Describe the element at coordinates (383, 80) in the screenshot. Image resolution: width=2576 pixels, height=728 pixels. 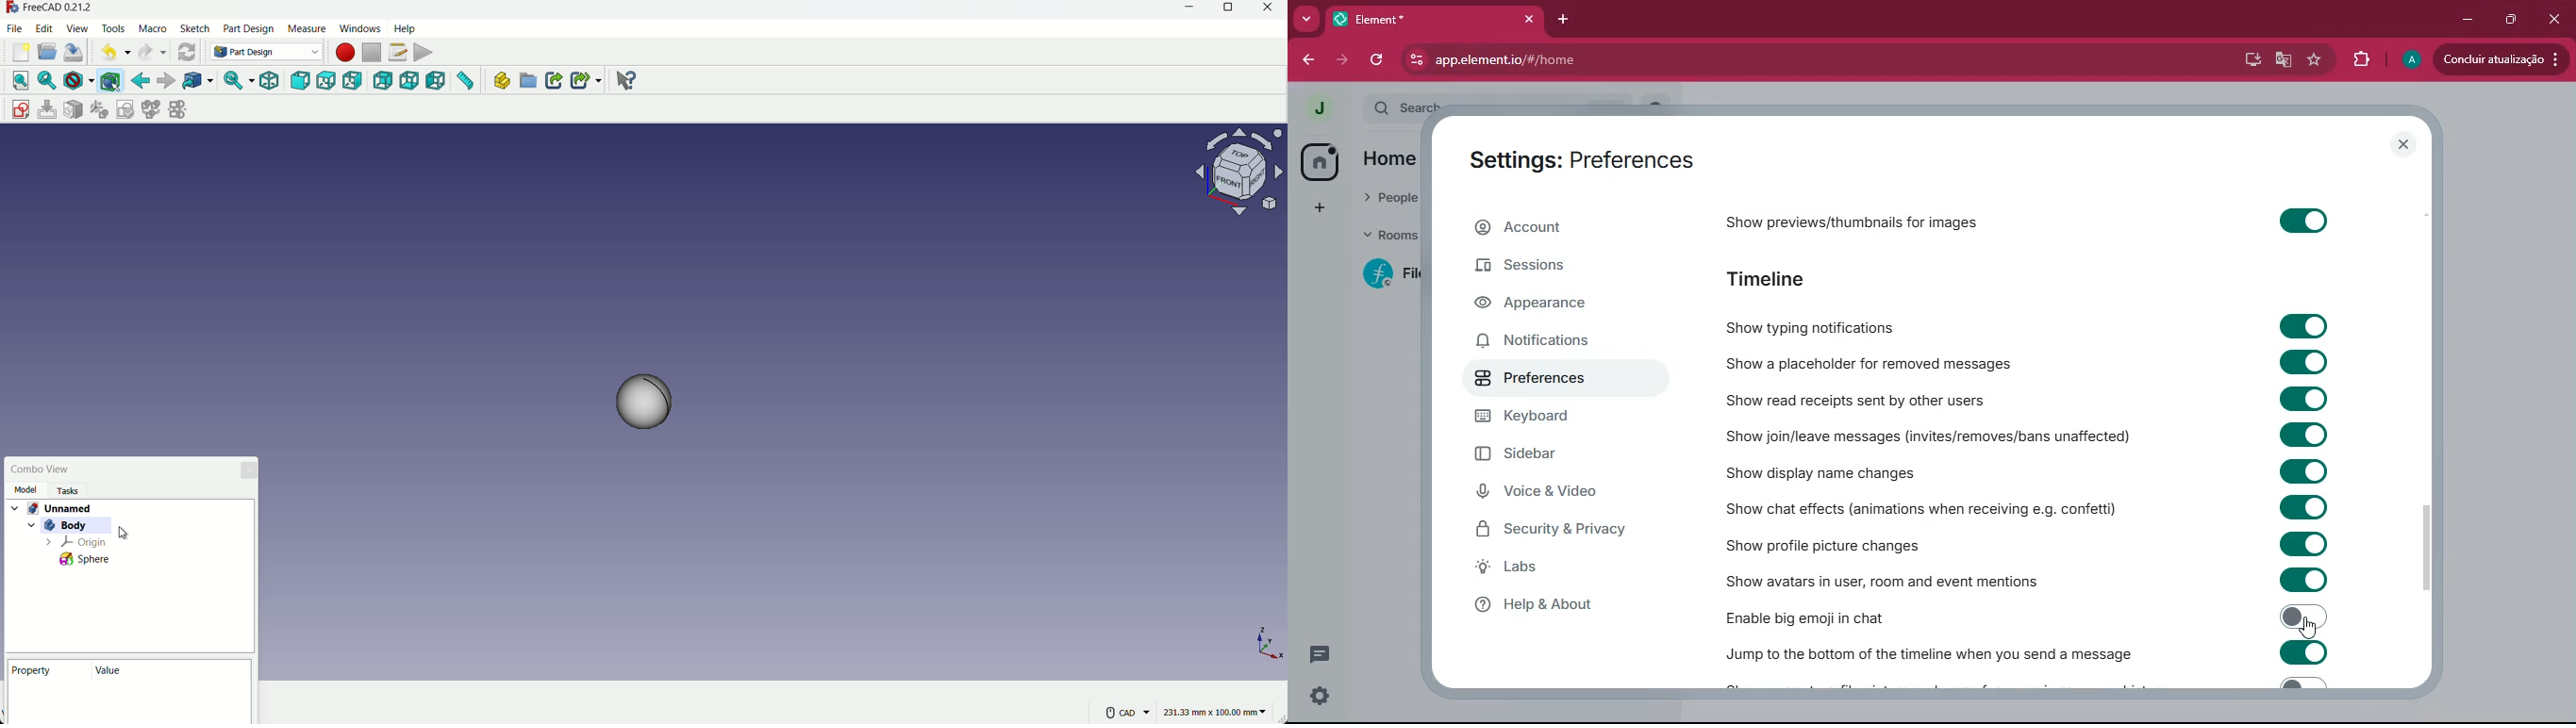
I see `back view` at that location.